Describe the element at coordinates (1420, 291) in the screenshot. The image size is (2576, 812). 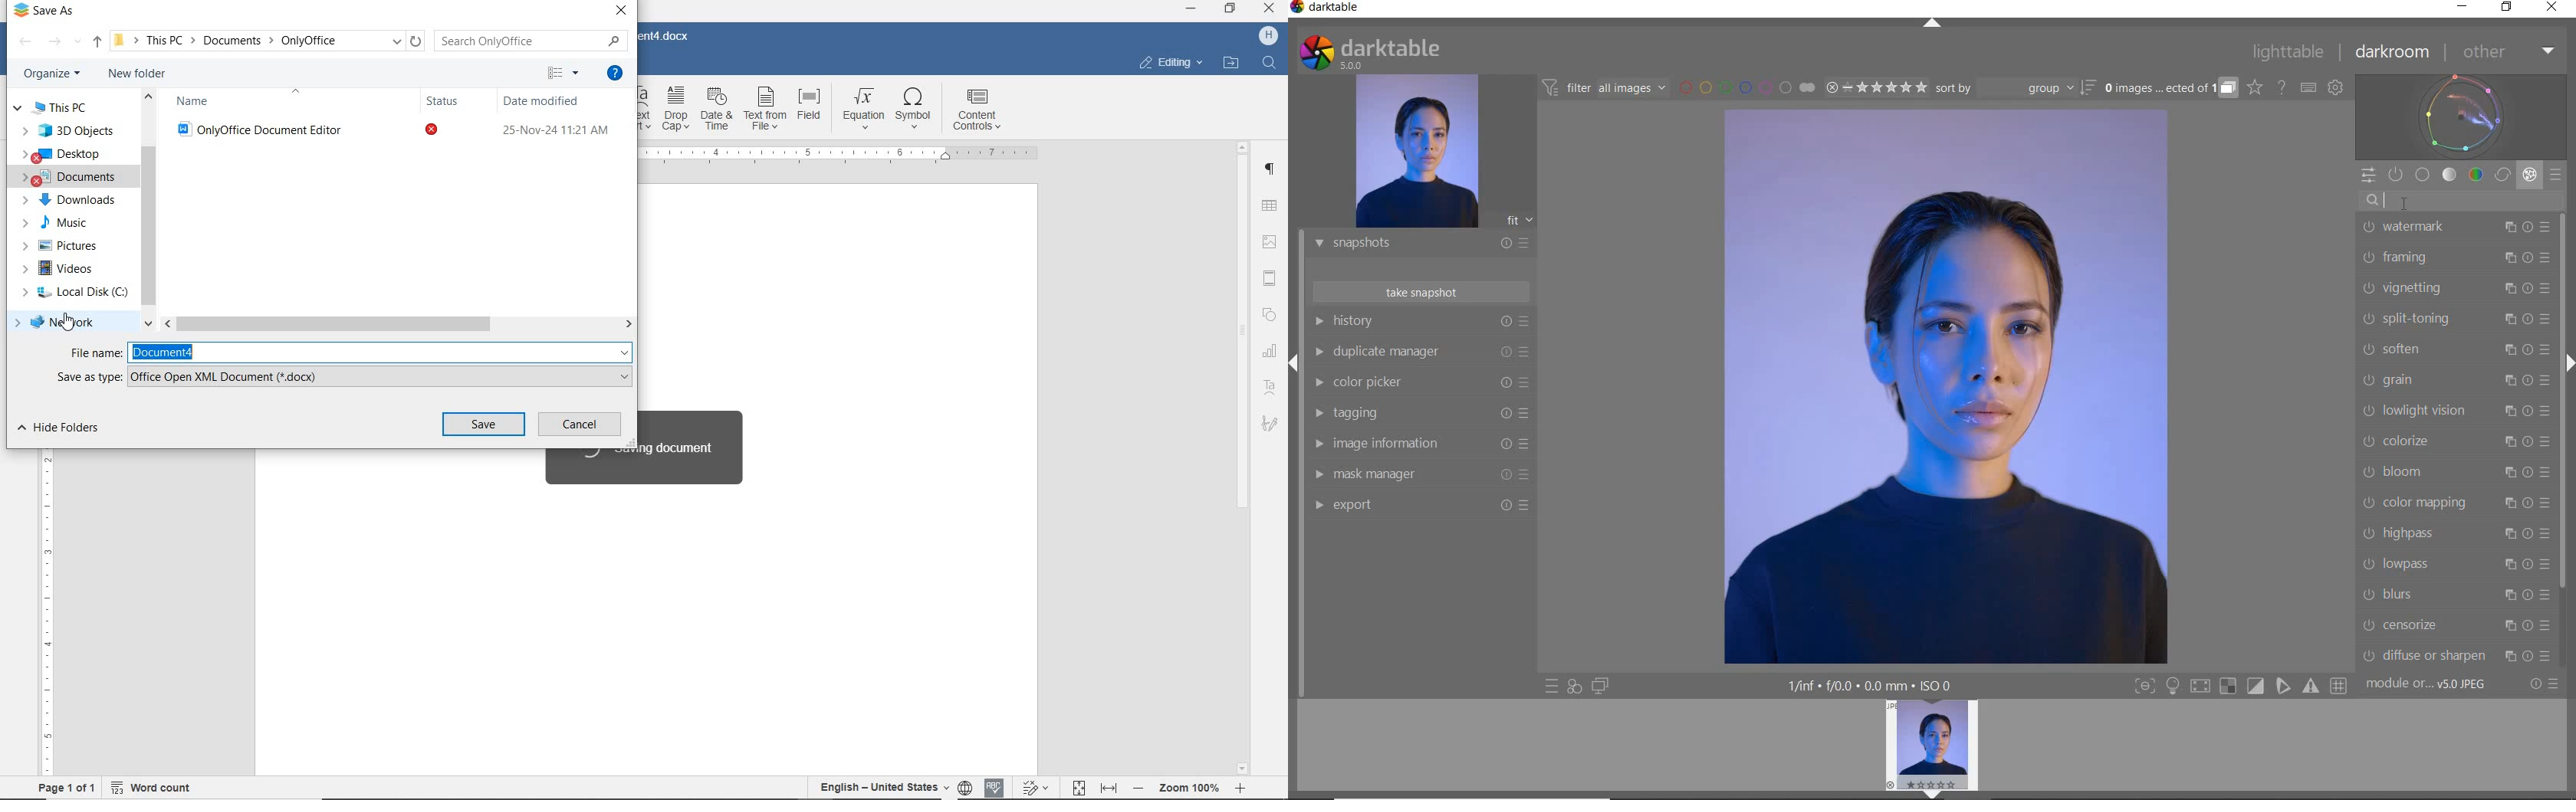
I see `TAKE SNAPSHOT` at that location.